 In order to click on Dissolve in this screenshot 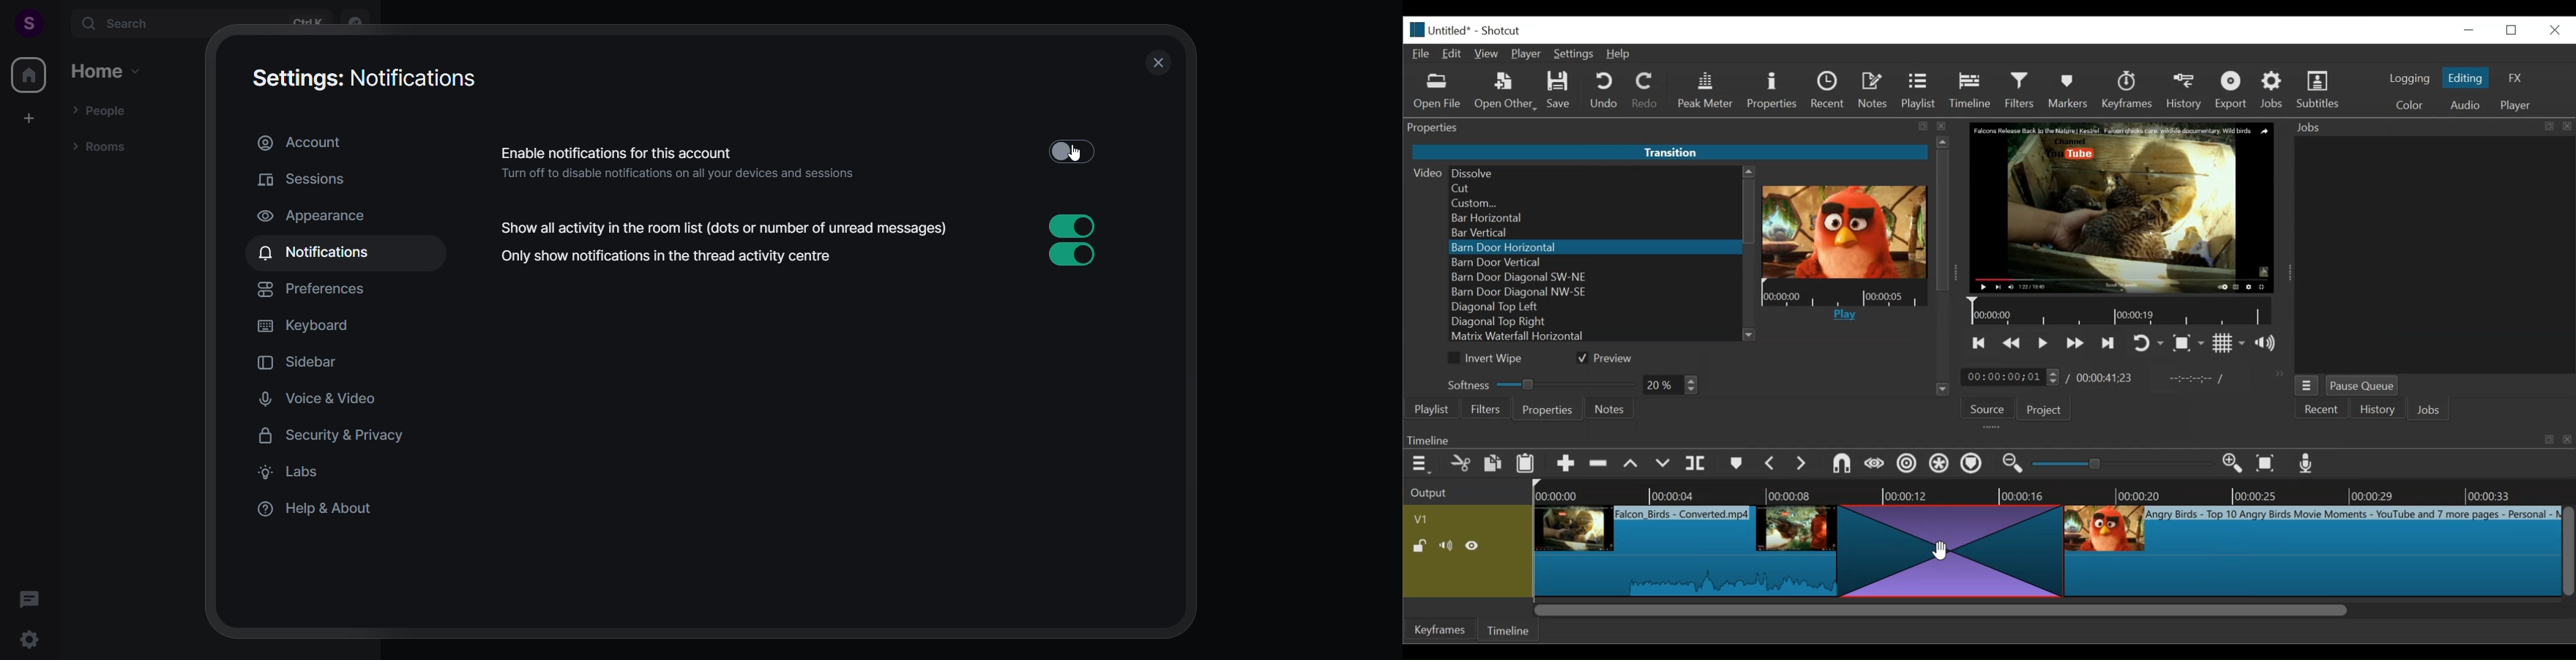, I will do `click(1595, 172)`.